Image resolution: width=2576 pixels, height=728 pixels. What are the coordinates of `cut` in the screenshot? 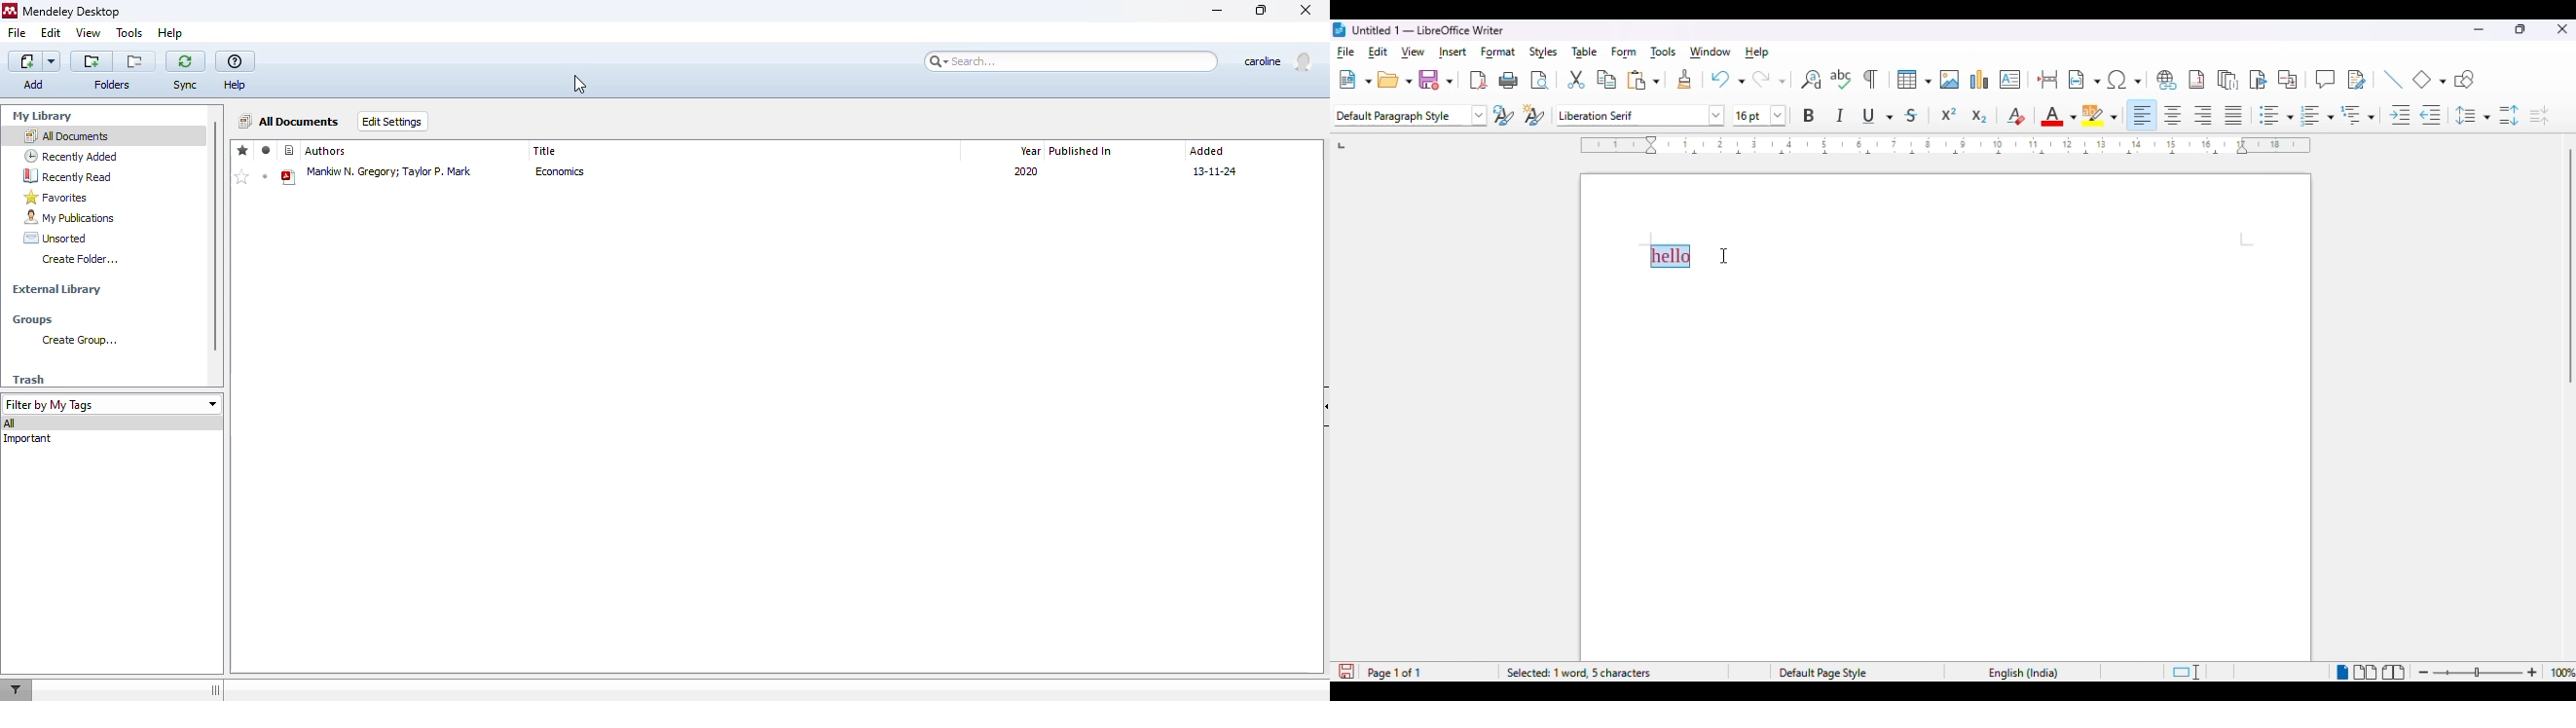 It's located at (1576, 80).